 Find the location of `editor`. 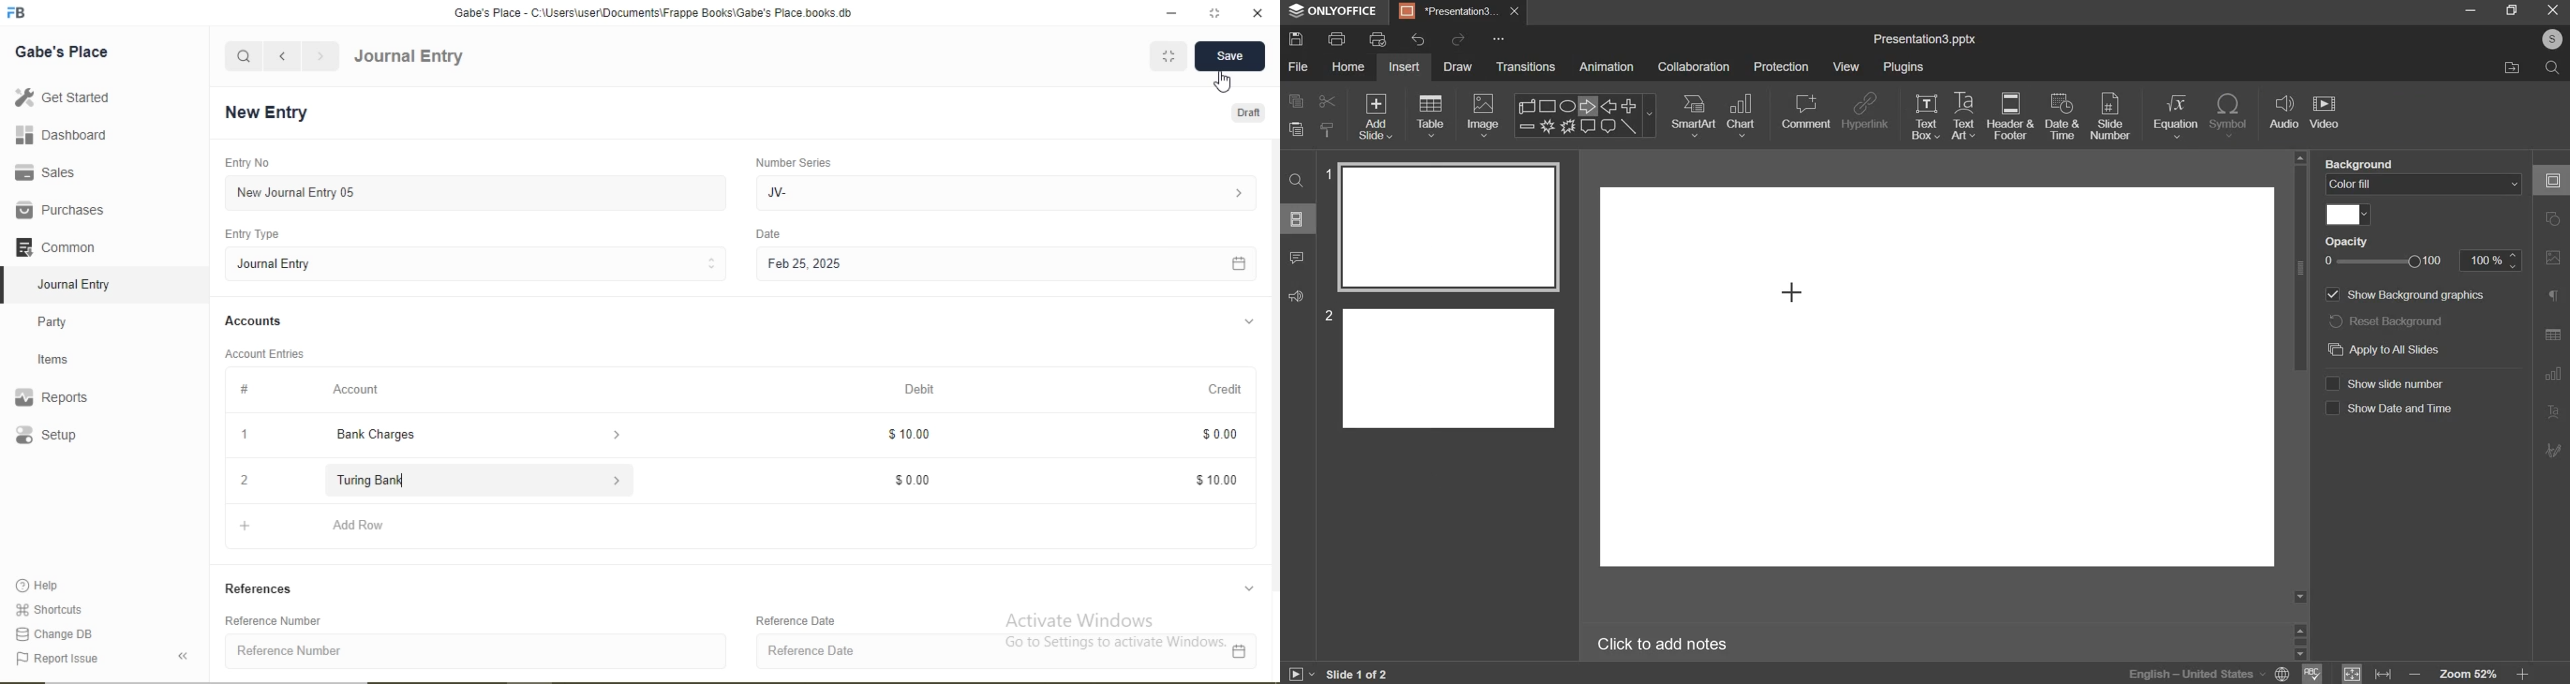

editor is located at coordinates (1938, 380).